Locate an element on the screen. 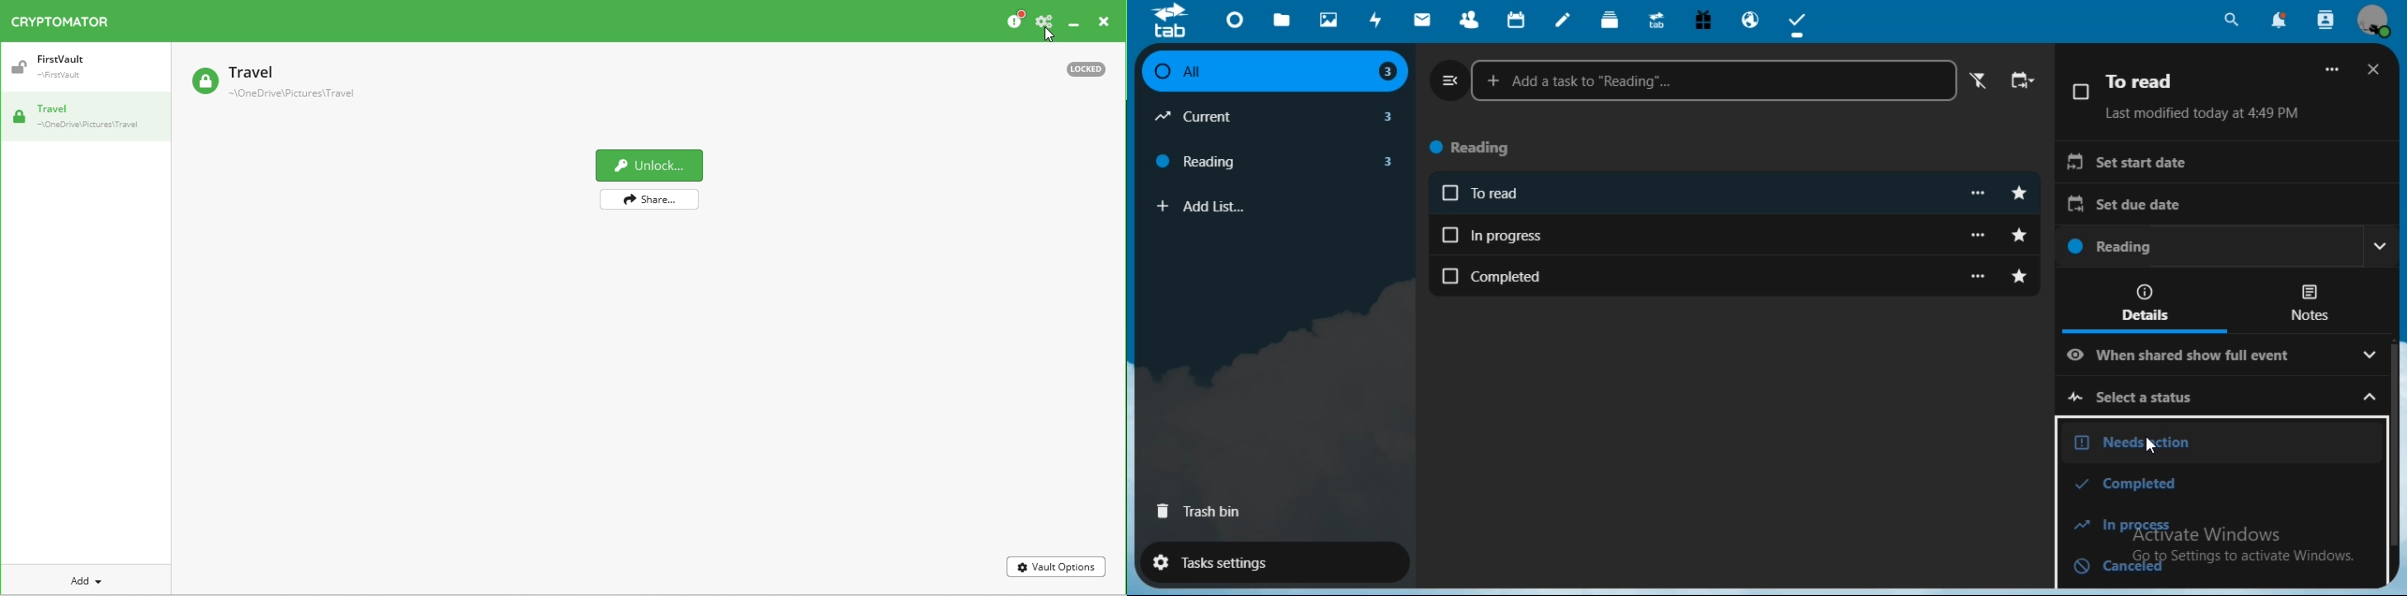 The image size is (2408, 616). more is located at coordinates (1981, 233).